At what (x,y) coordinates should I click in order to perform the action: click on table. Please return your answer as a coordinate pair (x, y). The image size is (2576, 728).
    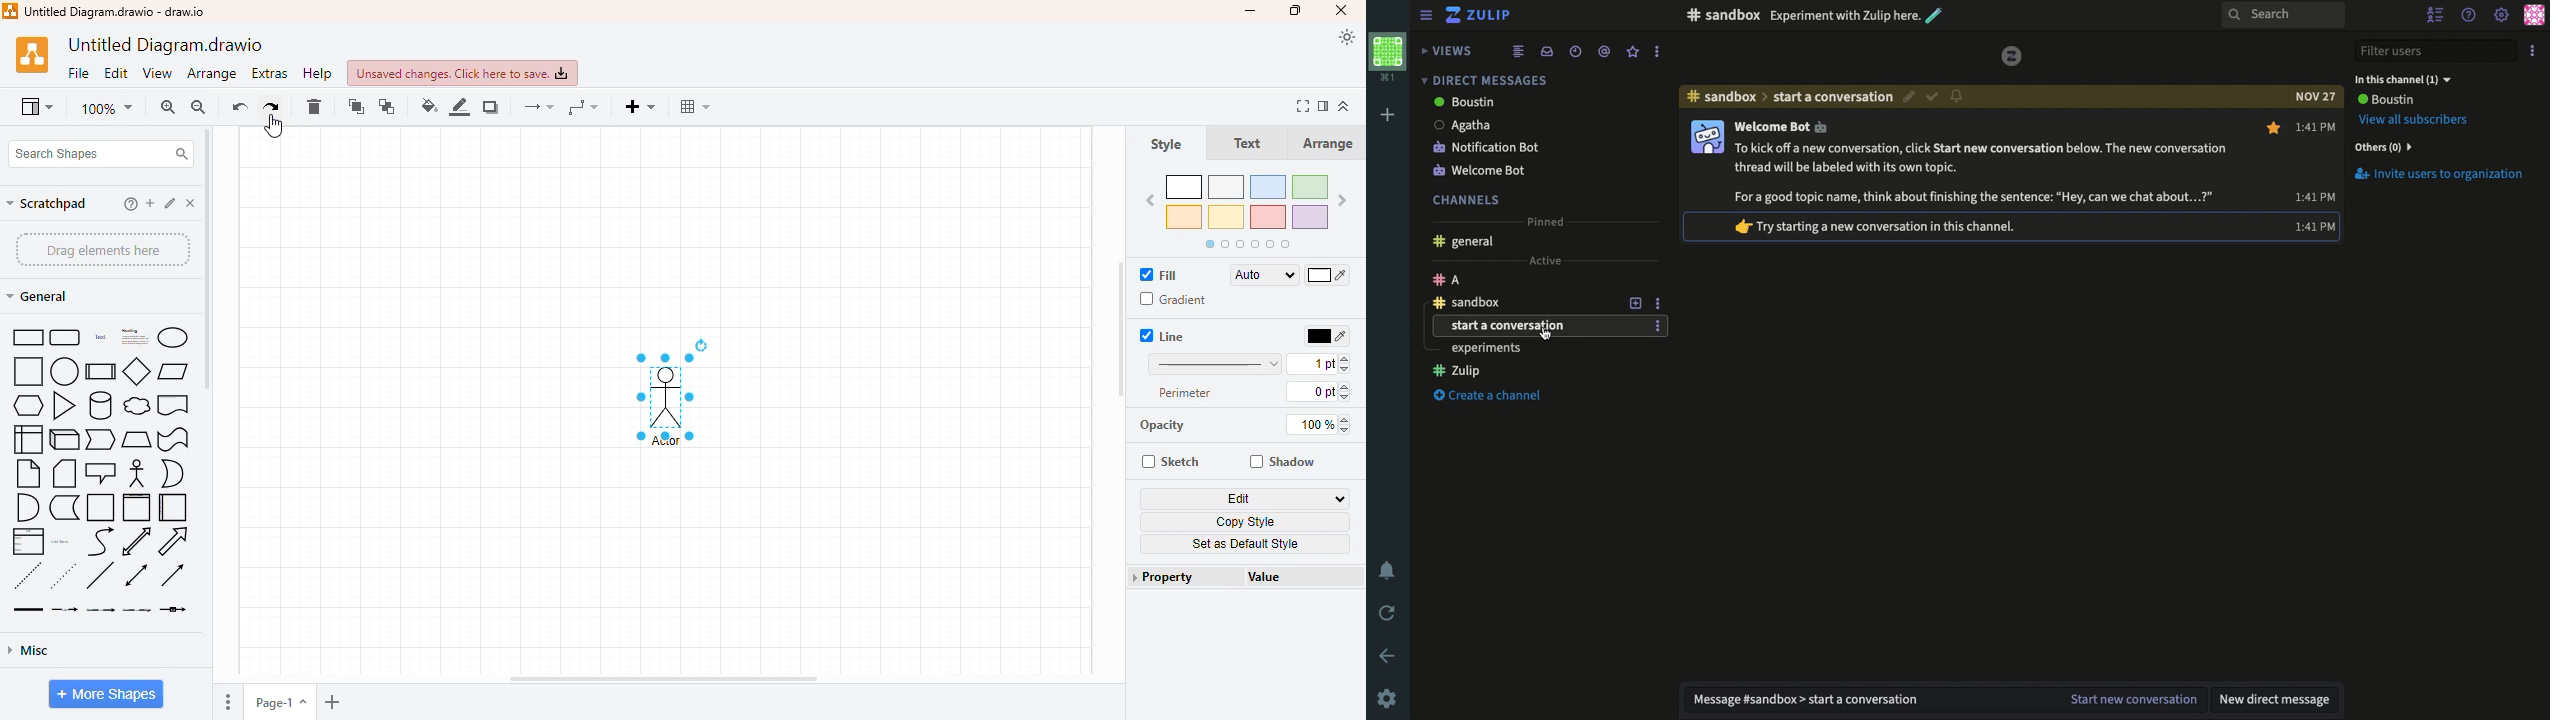
    Looking at the image, I should click on (695, 106).